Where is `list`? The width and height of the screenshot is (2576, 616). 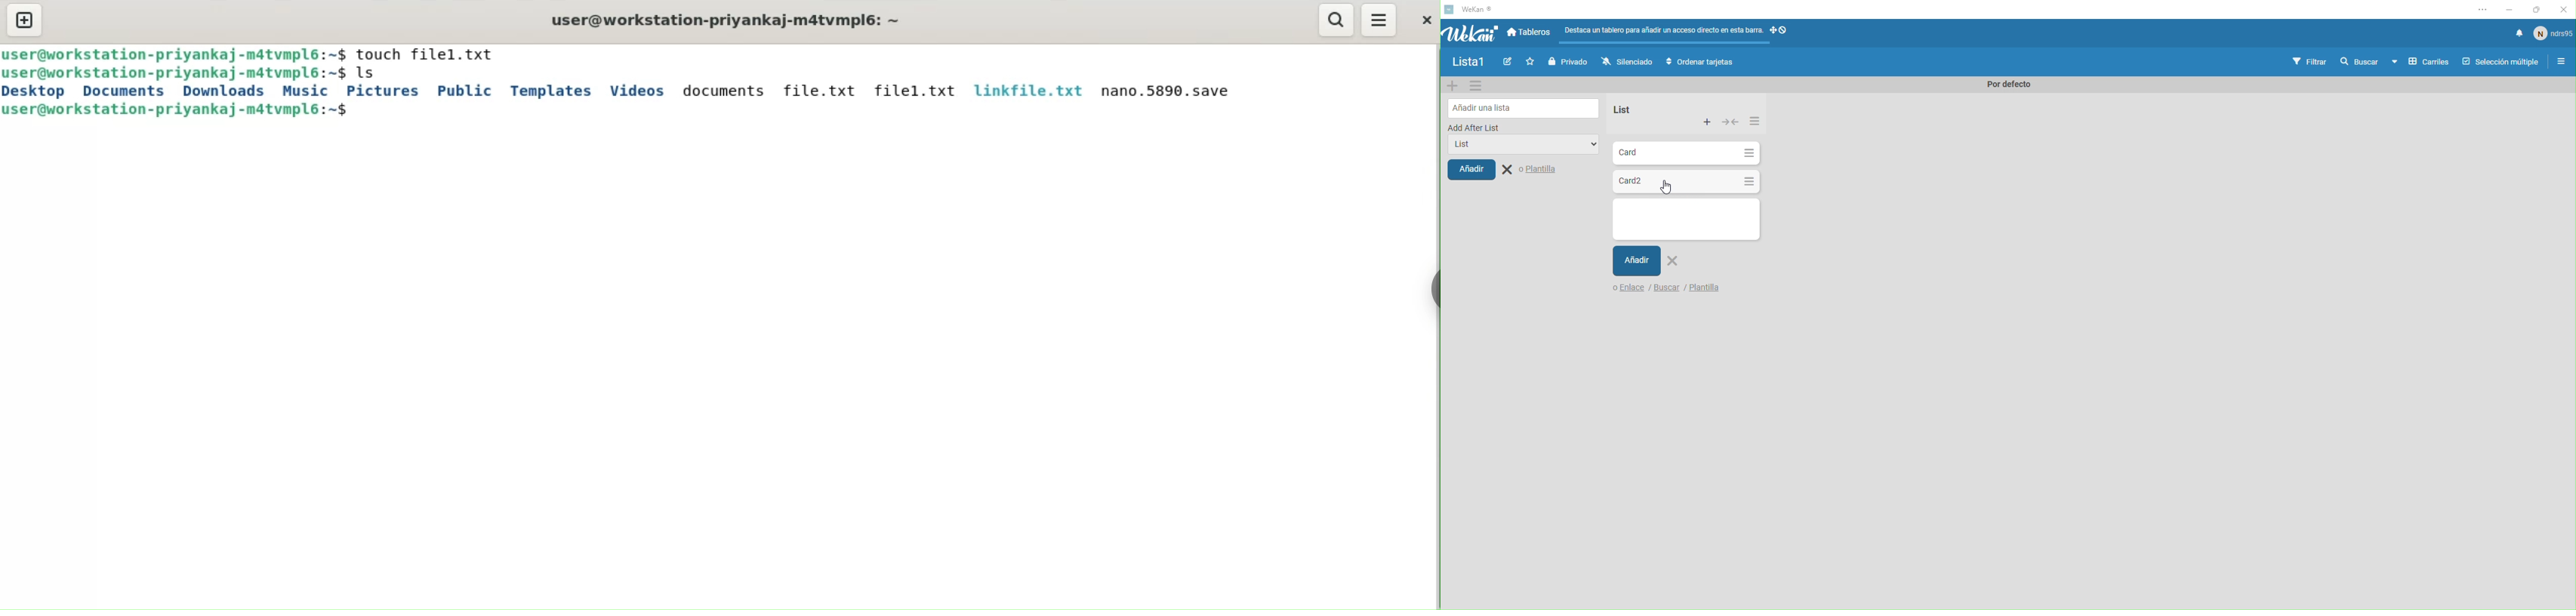
list is located at coordinates (1640, 107).